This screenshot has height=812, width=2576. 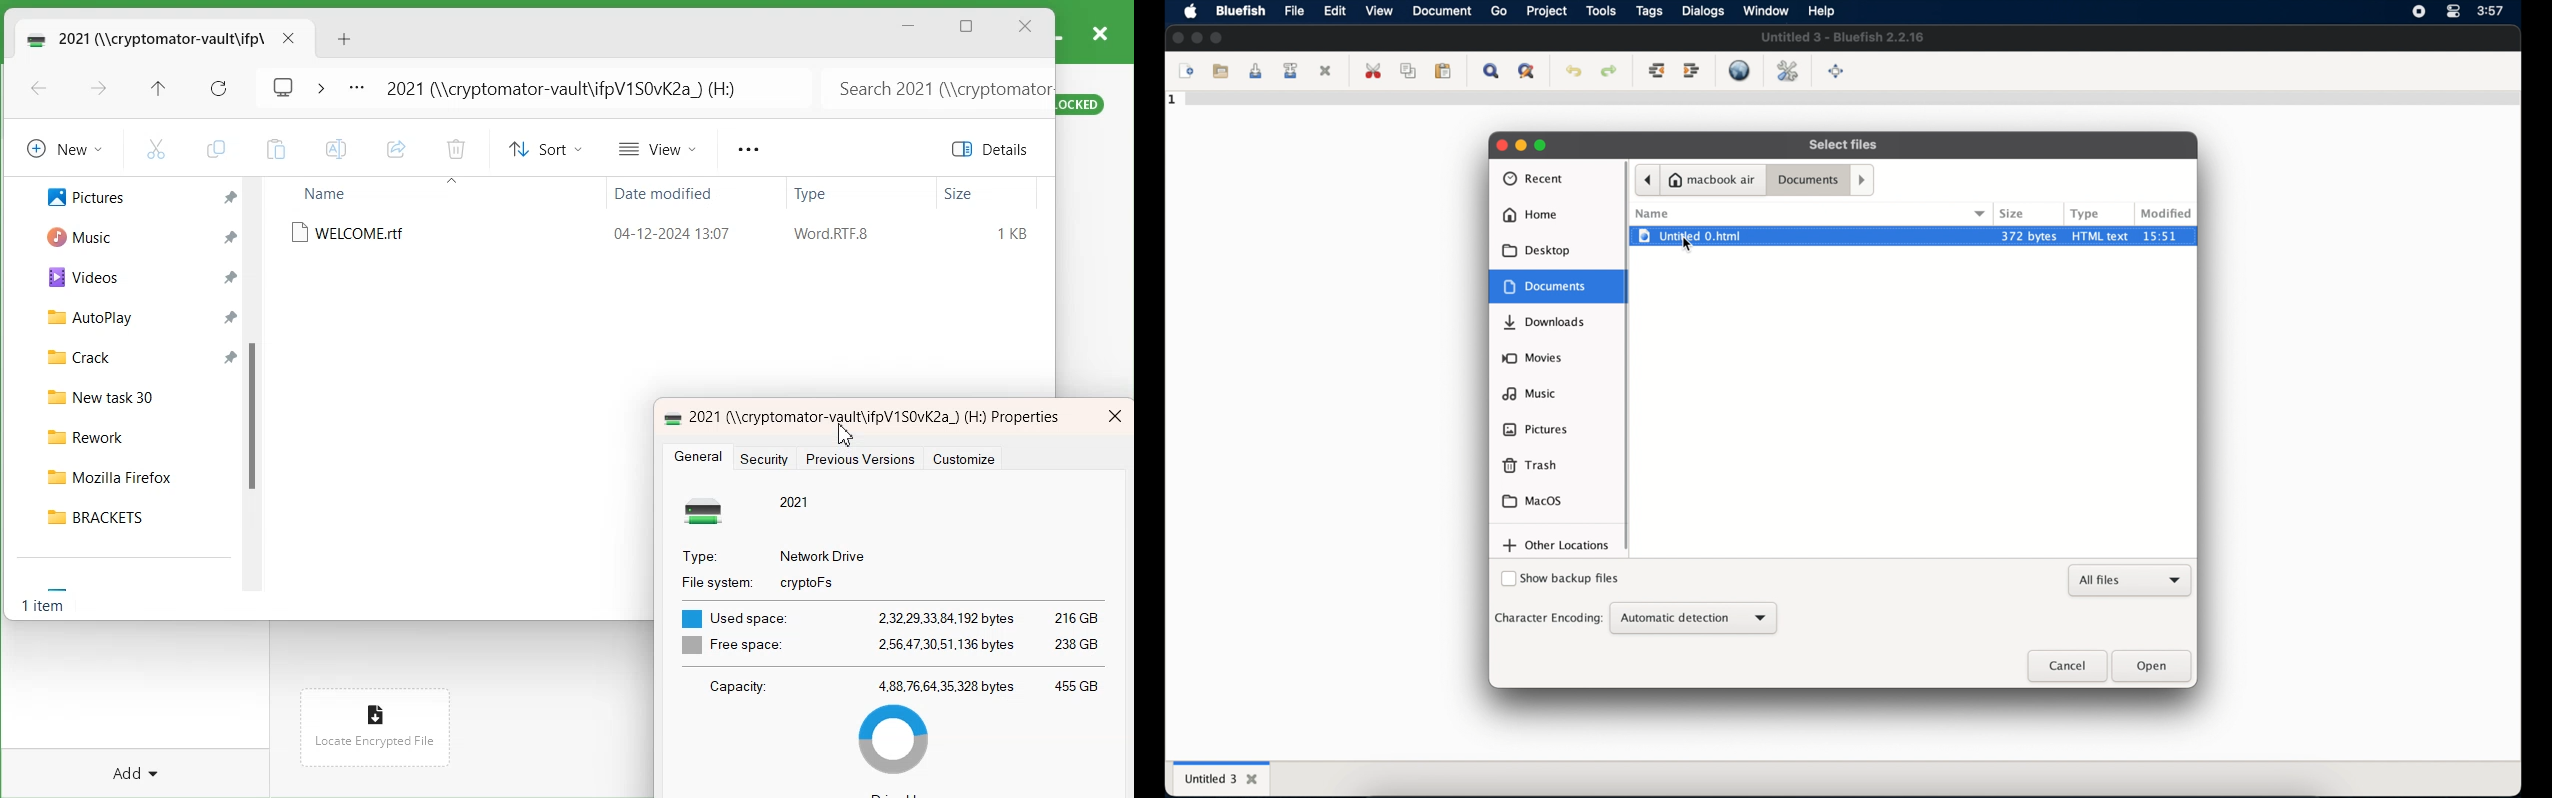 What do you see at coordinates (1546, 11) in the screenshot?
I see `project` at bounding box center [1546, 11].